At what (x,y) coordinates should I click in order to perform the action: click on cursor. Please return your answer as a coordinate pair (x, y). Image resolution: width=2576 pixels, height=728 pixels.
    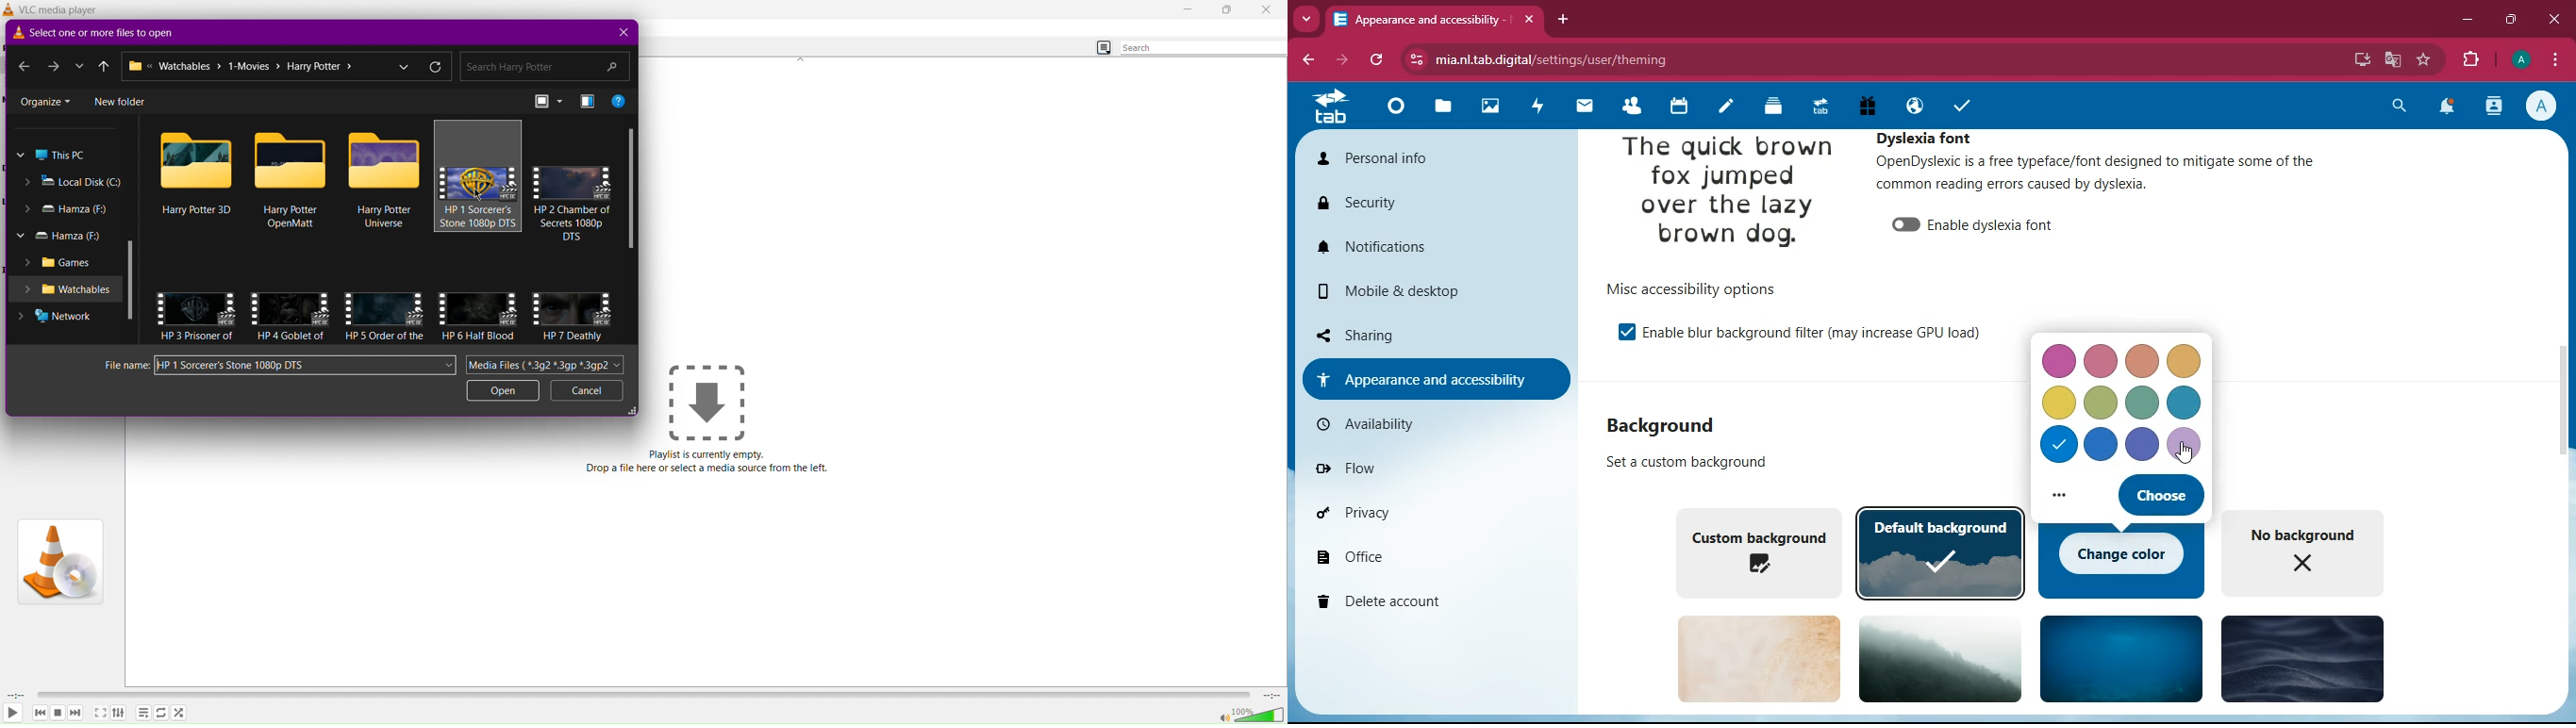
    Looking at the image, I should click on (2185, 451).